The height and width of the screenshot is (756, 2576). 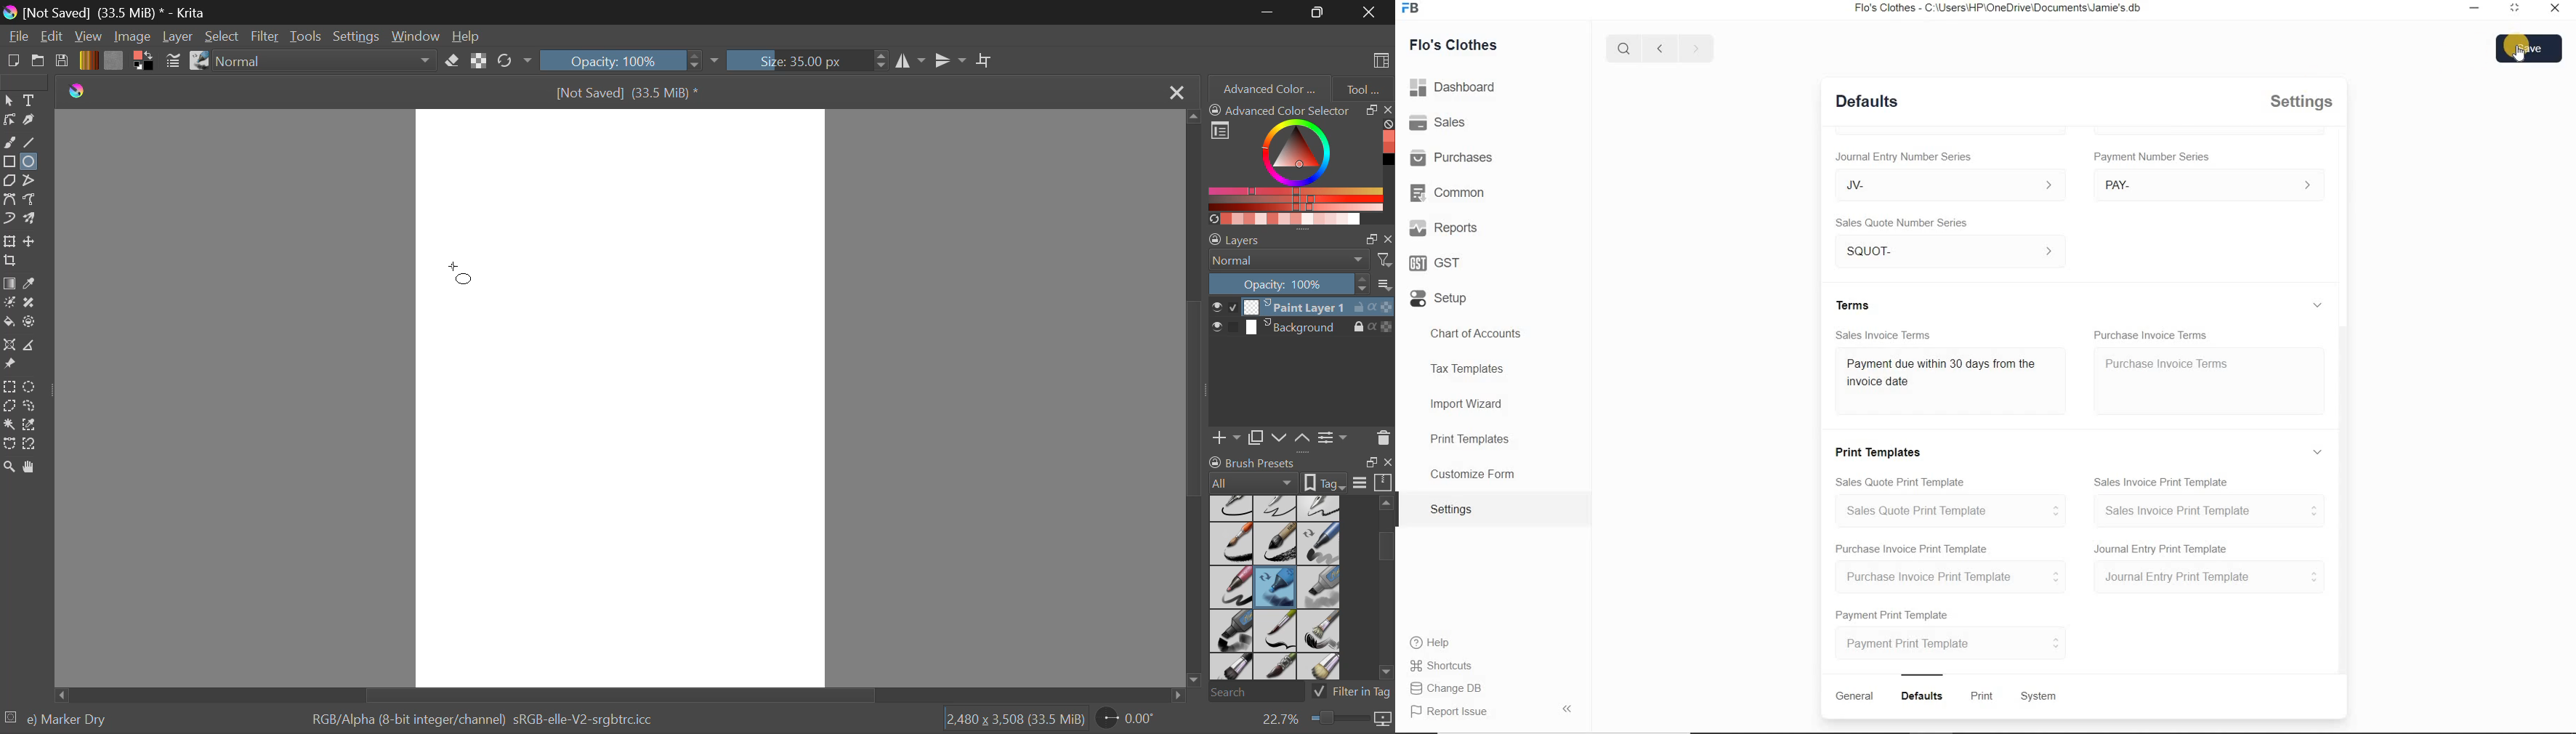 What do you see at coordinates (2555, 7) in the screenshot?
I see `Close` at bounding box center [2555, 7].